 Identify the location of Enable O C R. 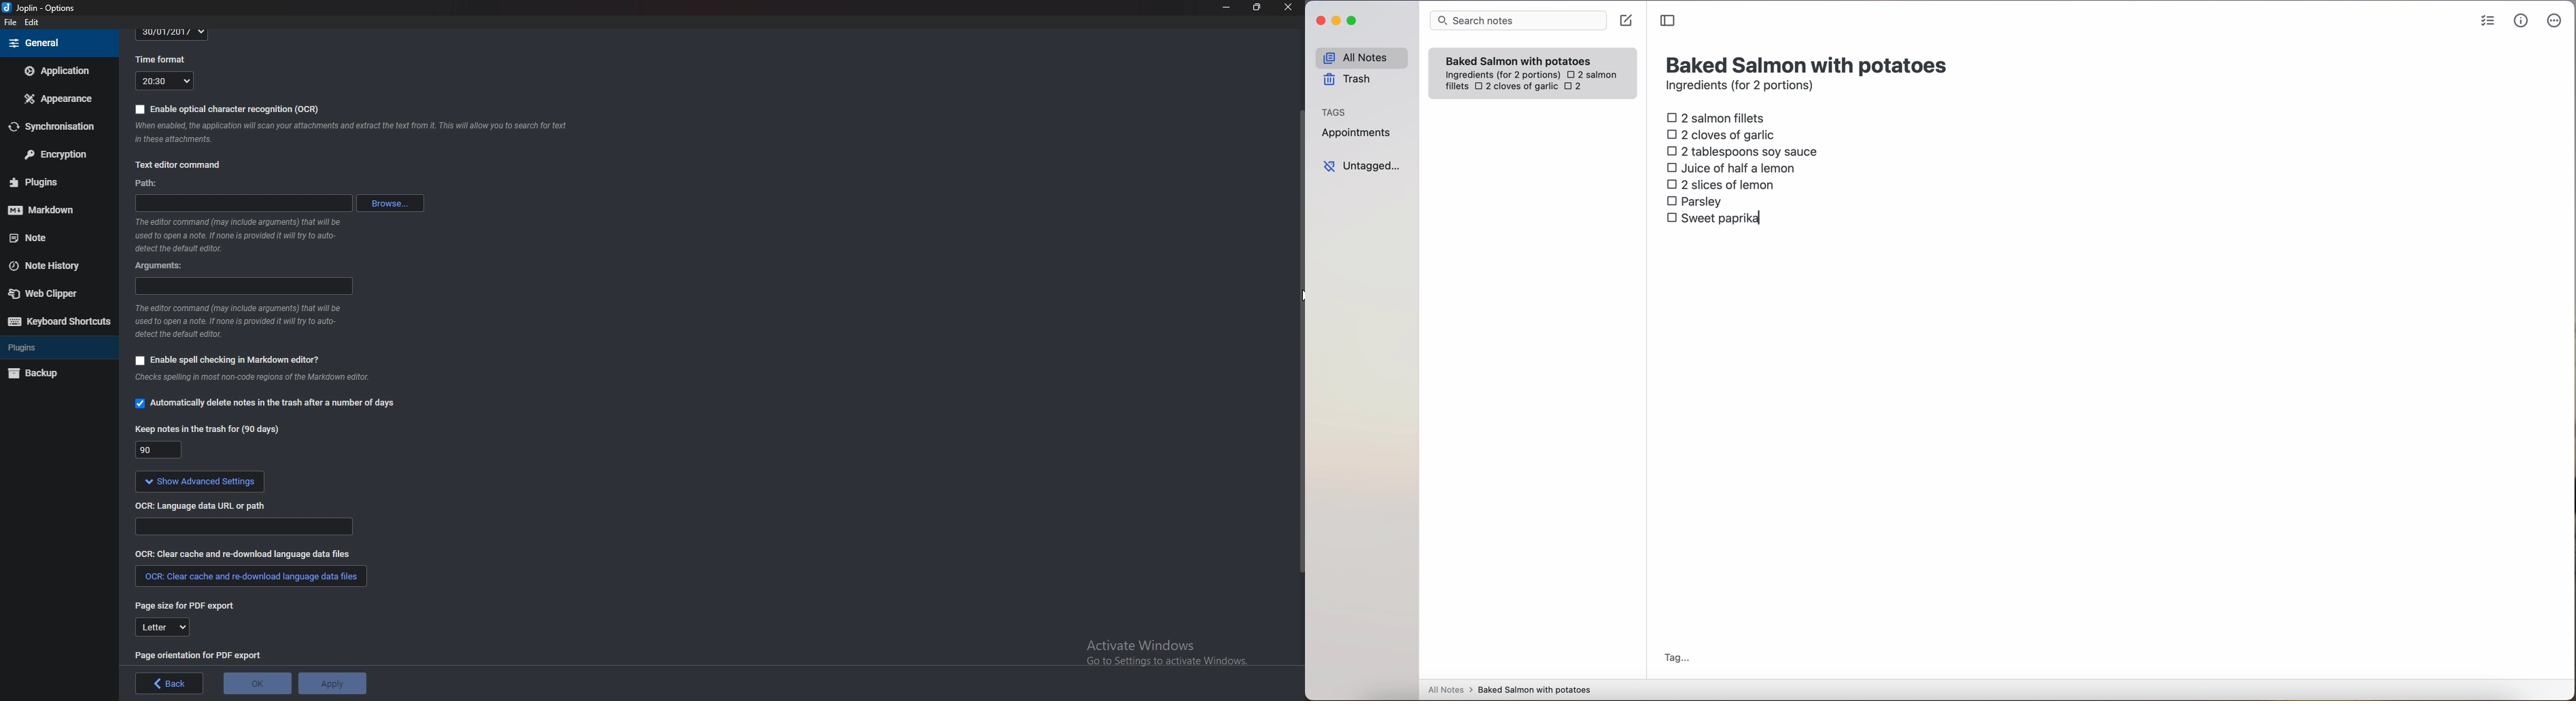
(228, 109).